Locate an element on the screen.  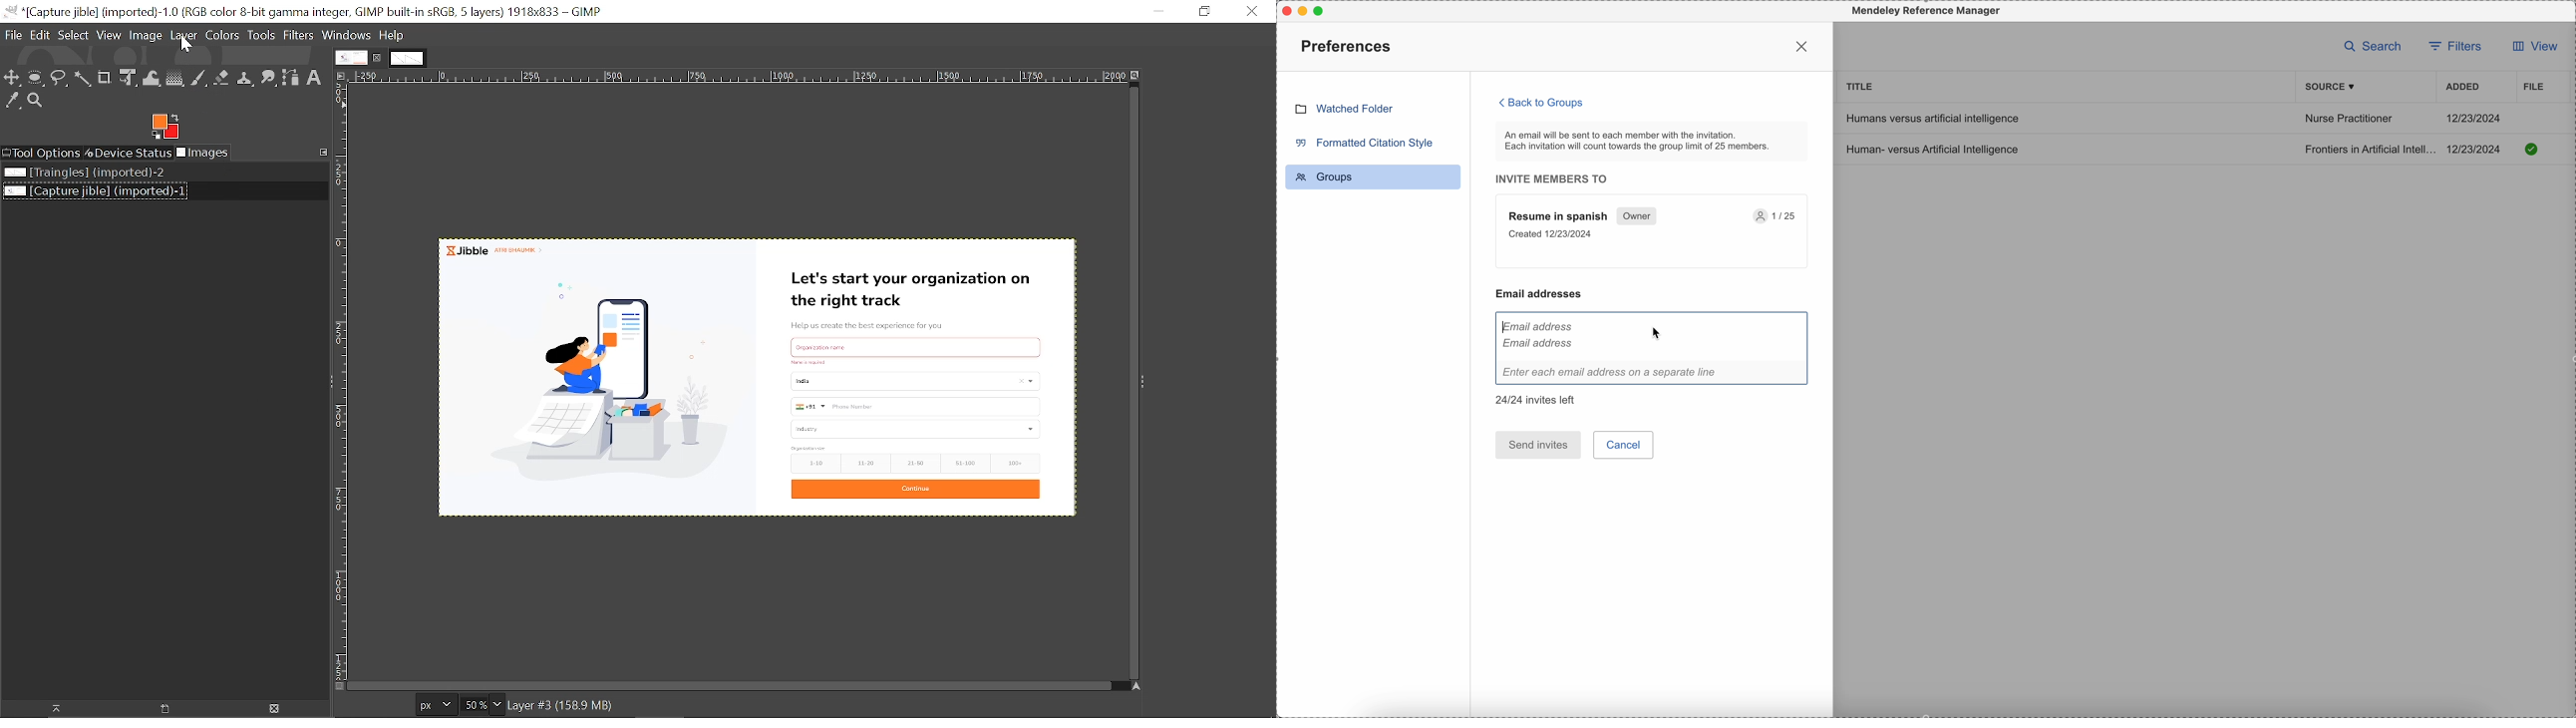
Nurse Practitioner is located at coordinates (2348, 120).